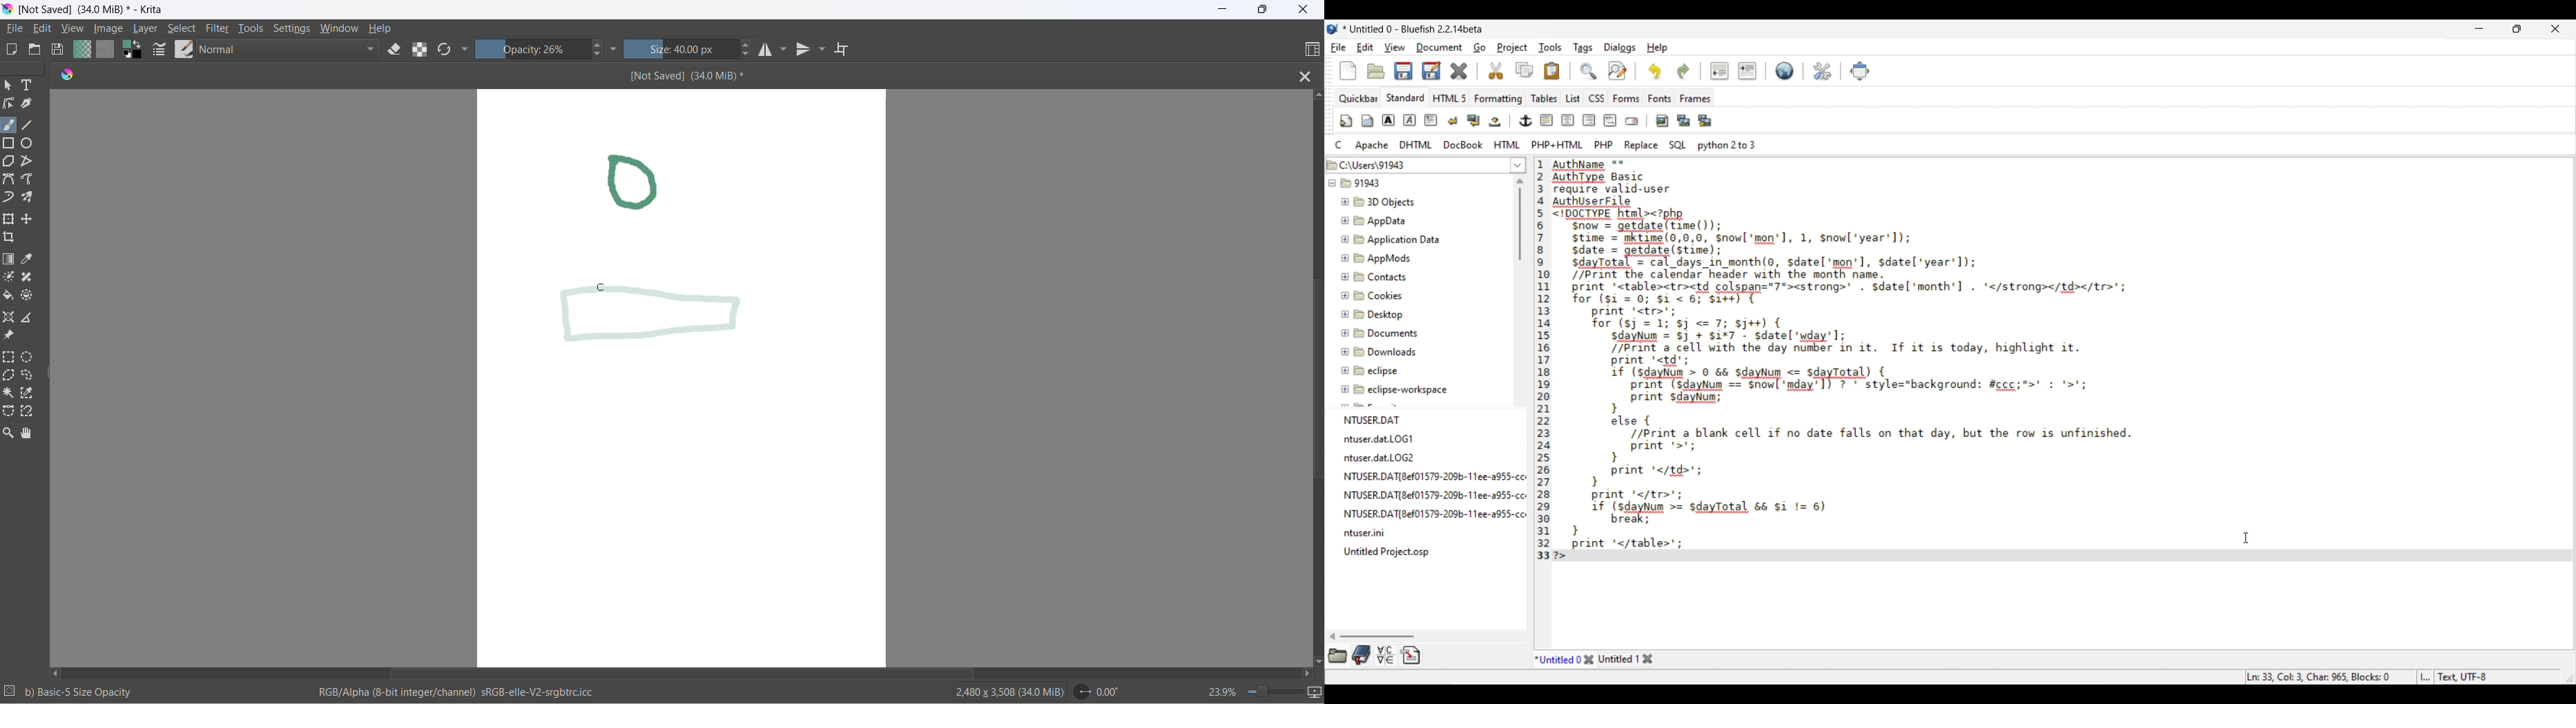  I want to click on Save options, so click(1418, 70).